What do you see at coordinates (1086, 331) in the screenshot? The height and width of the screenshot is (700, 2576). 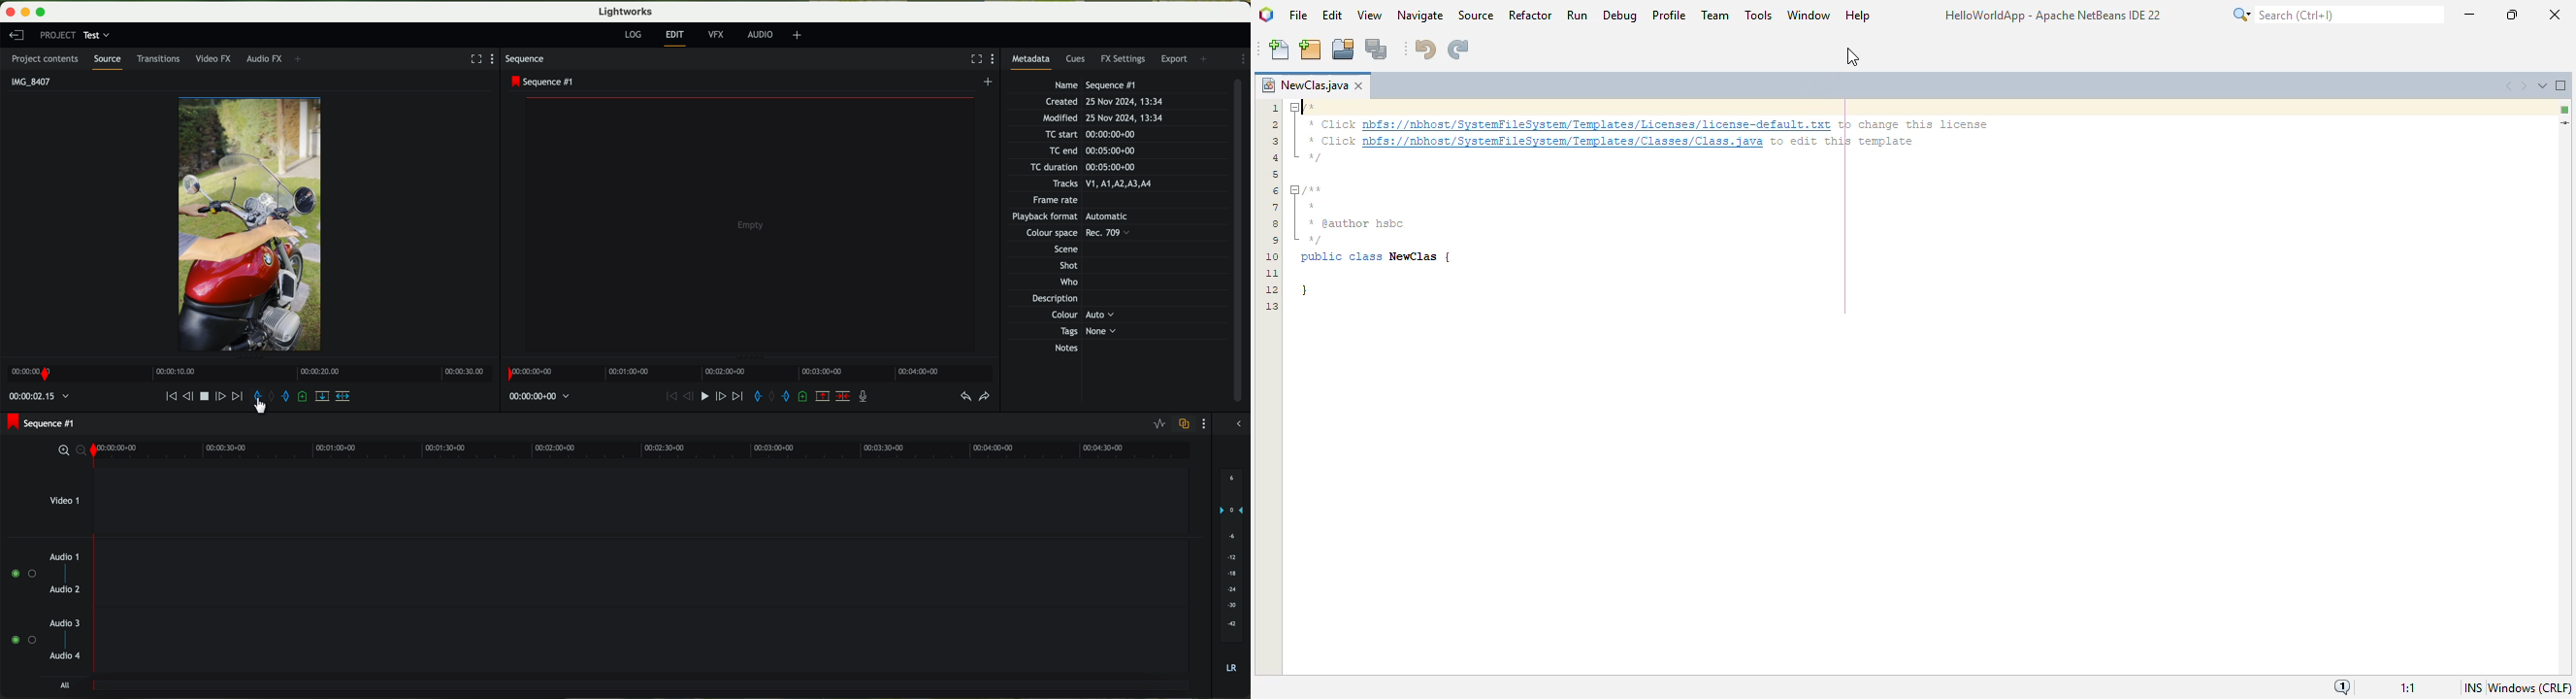 I see `Tags None` at bounding box center [1086, 331].